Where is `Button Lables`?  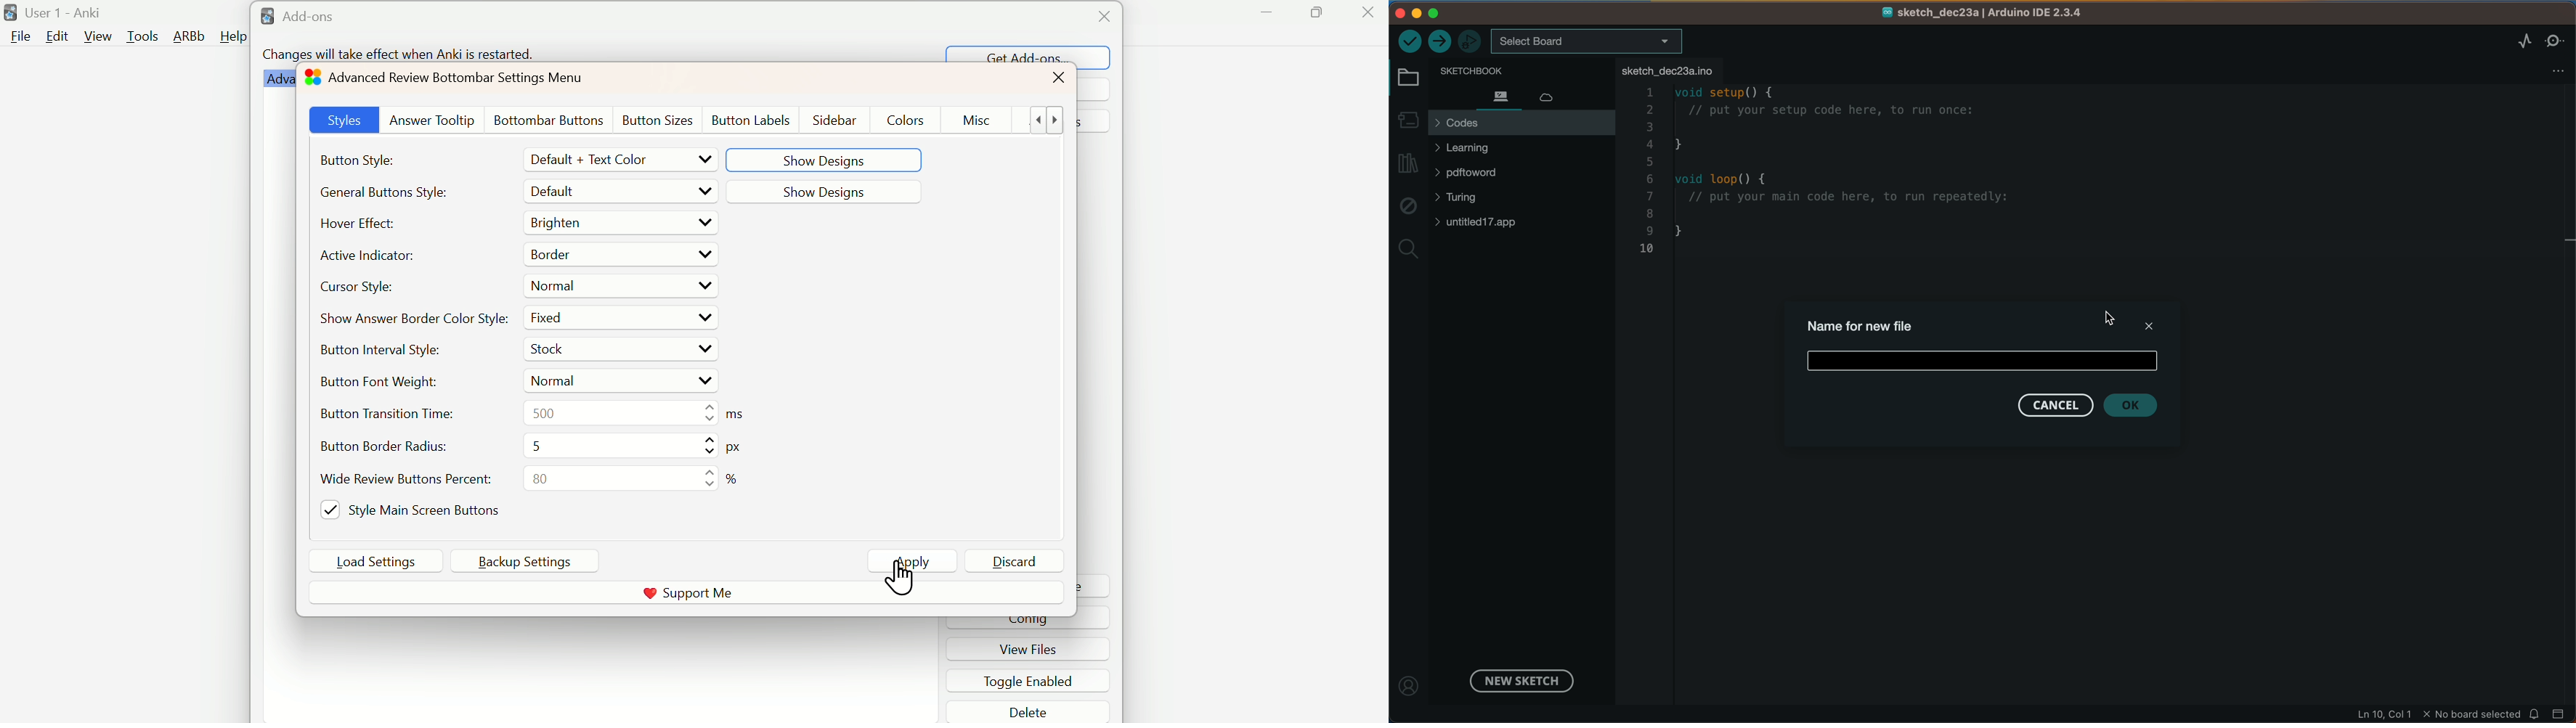
Button Lables is located at coordinates (751, 121).